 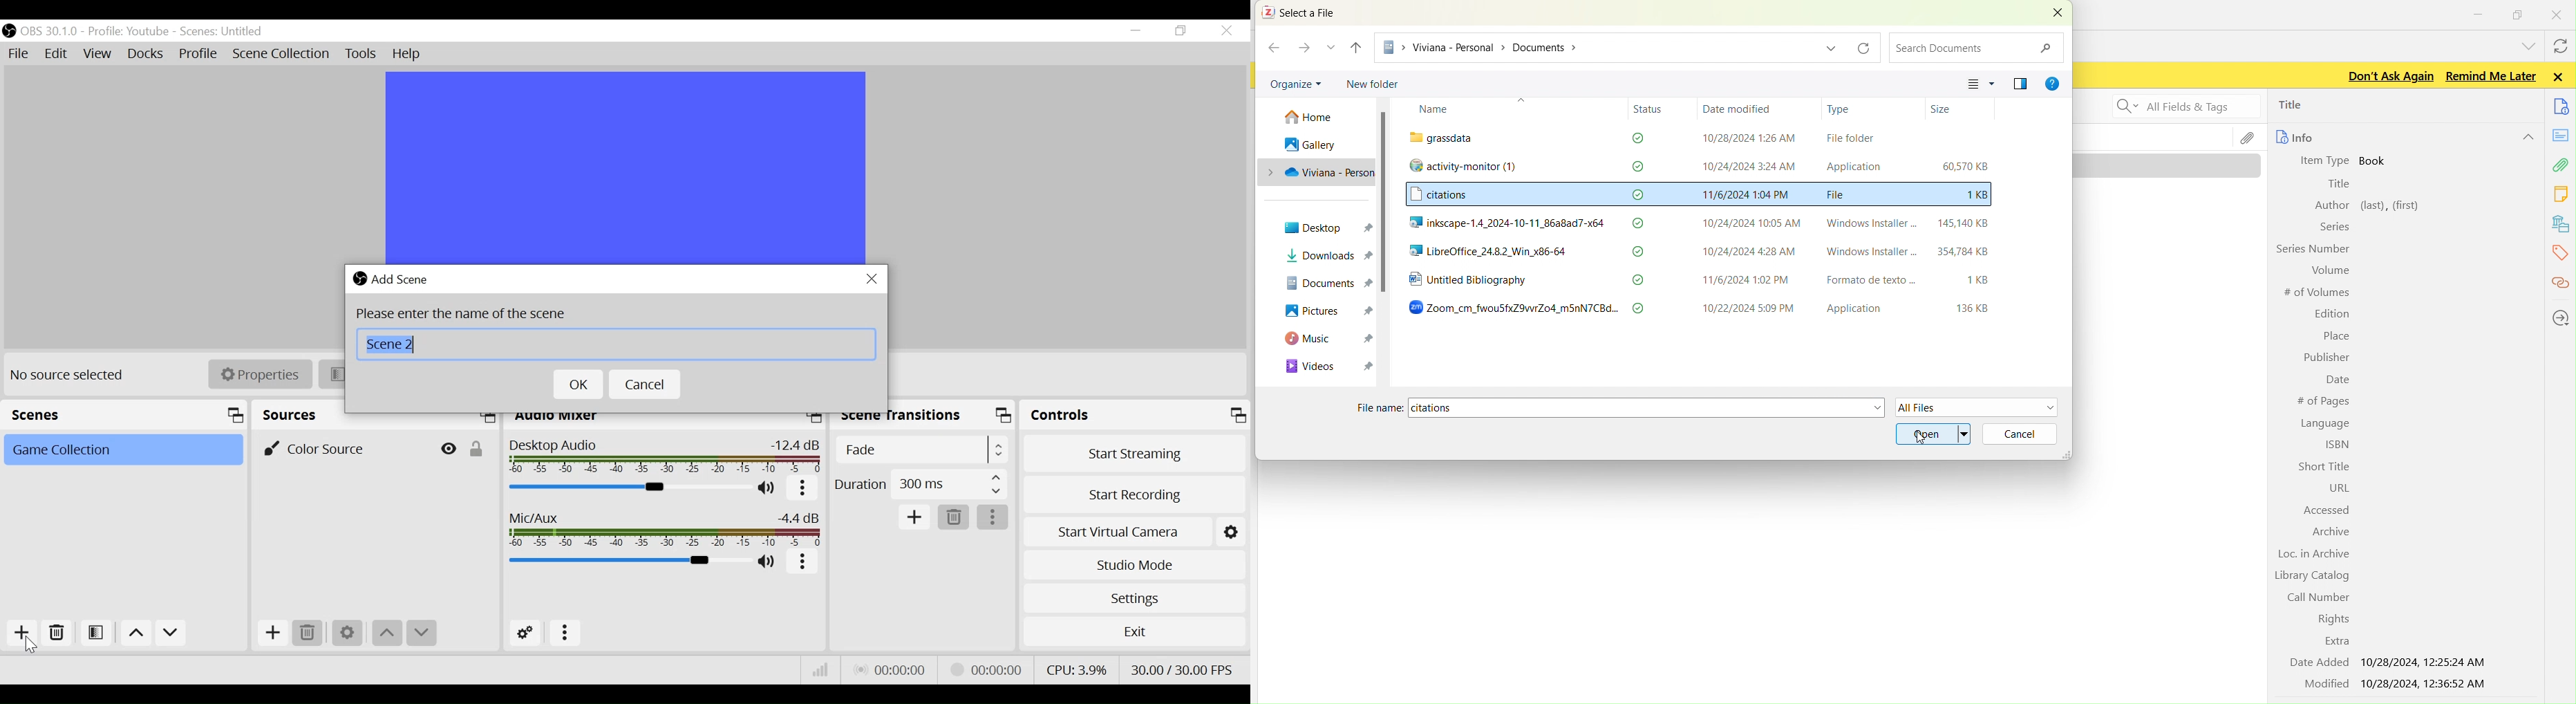 I want to click on check, so click(x=1637, y=138).